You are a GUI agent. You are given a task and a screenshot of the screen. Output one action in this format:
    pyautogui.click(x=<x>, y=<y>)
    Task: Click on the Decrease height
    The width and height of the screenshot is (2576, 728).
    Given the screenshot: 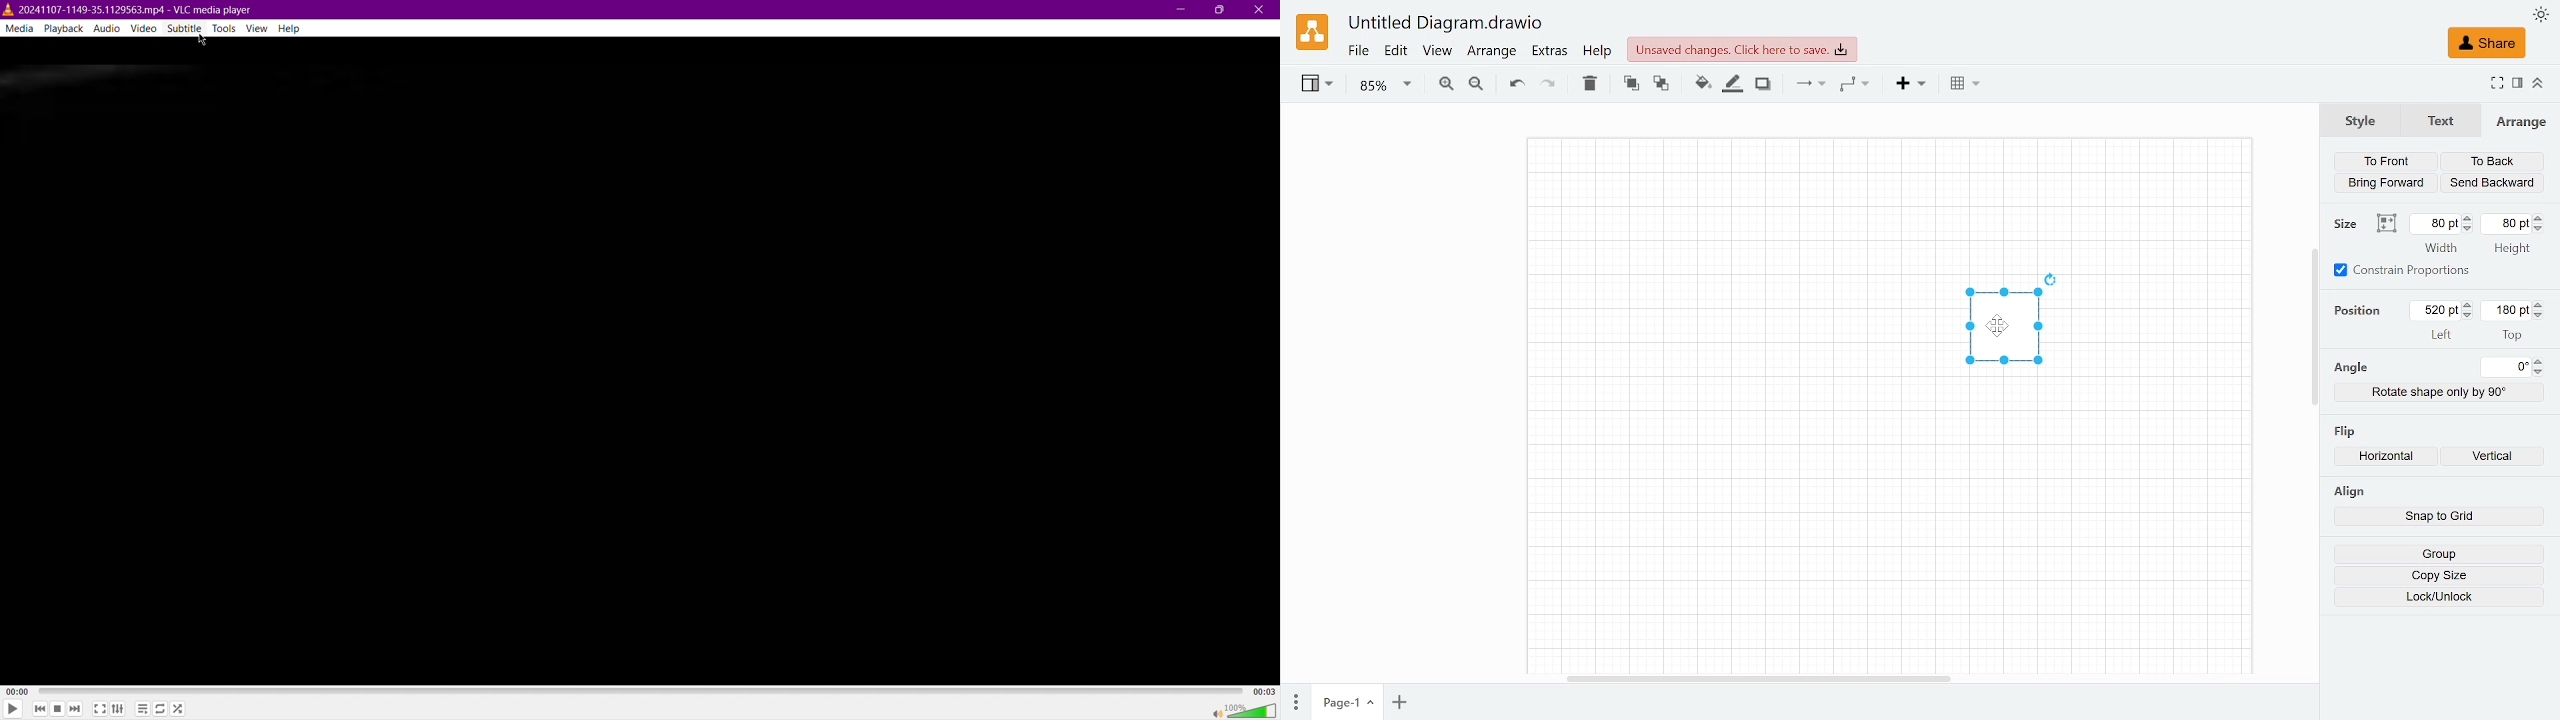 What is the action you would take?
    pyautogui.click(x=2542, y=229)
    